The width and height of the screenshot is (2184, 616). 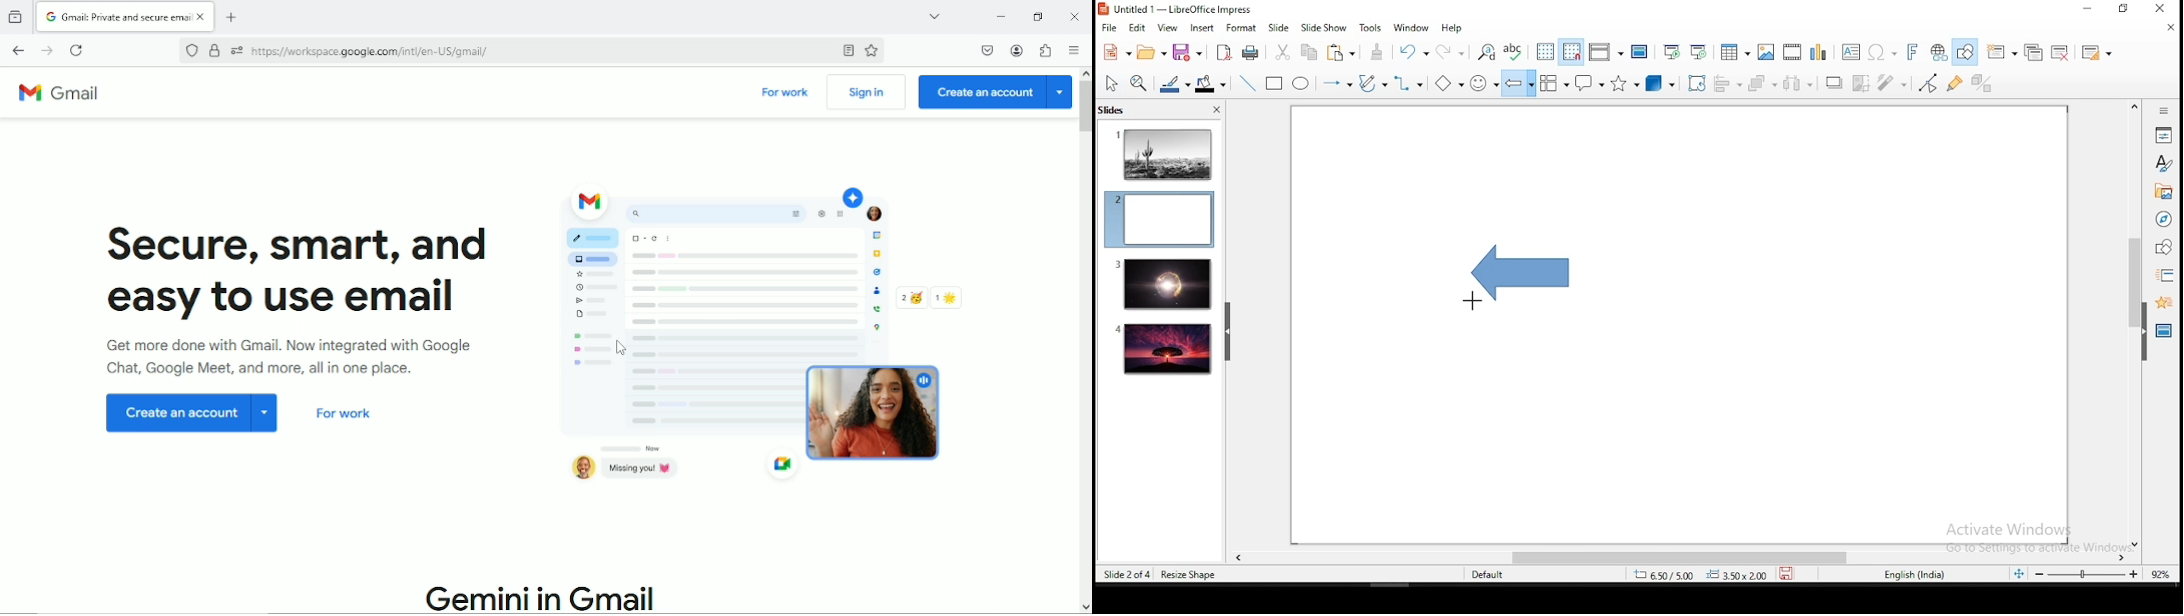 What do you see at coordinates (1137, 28) in the screenshot?
I see `edit` at bounding box center [1137, 28].